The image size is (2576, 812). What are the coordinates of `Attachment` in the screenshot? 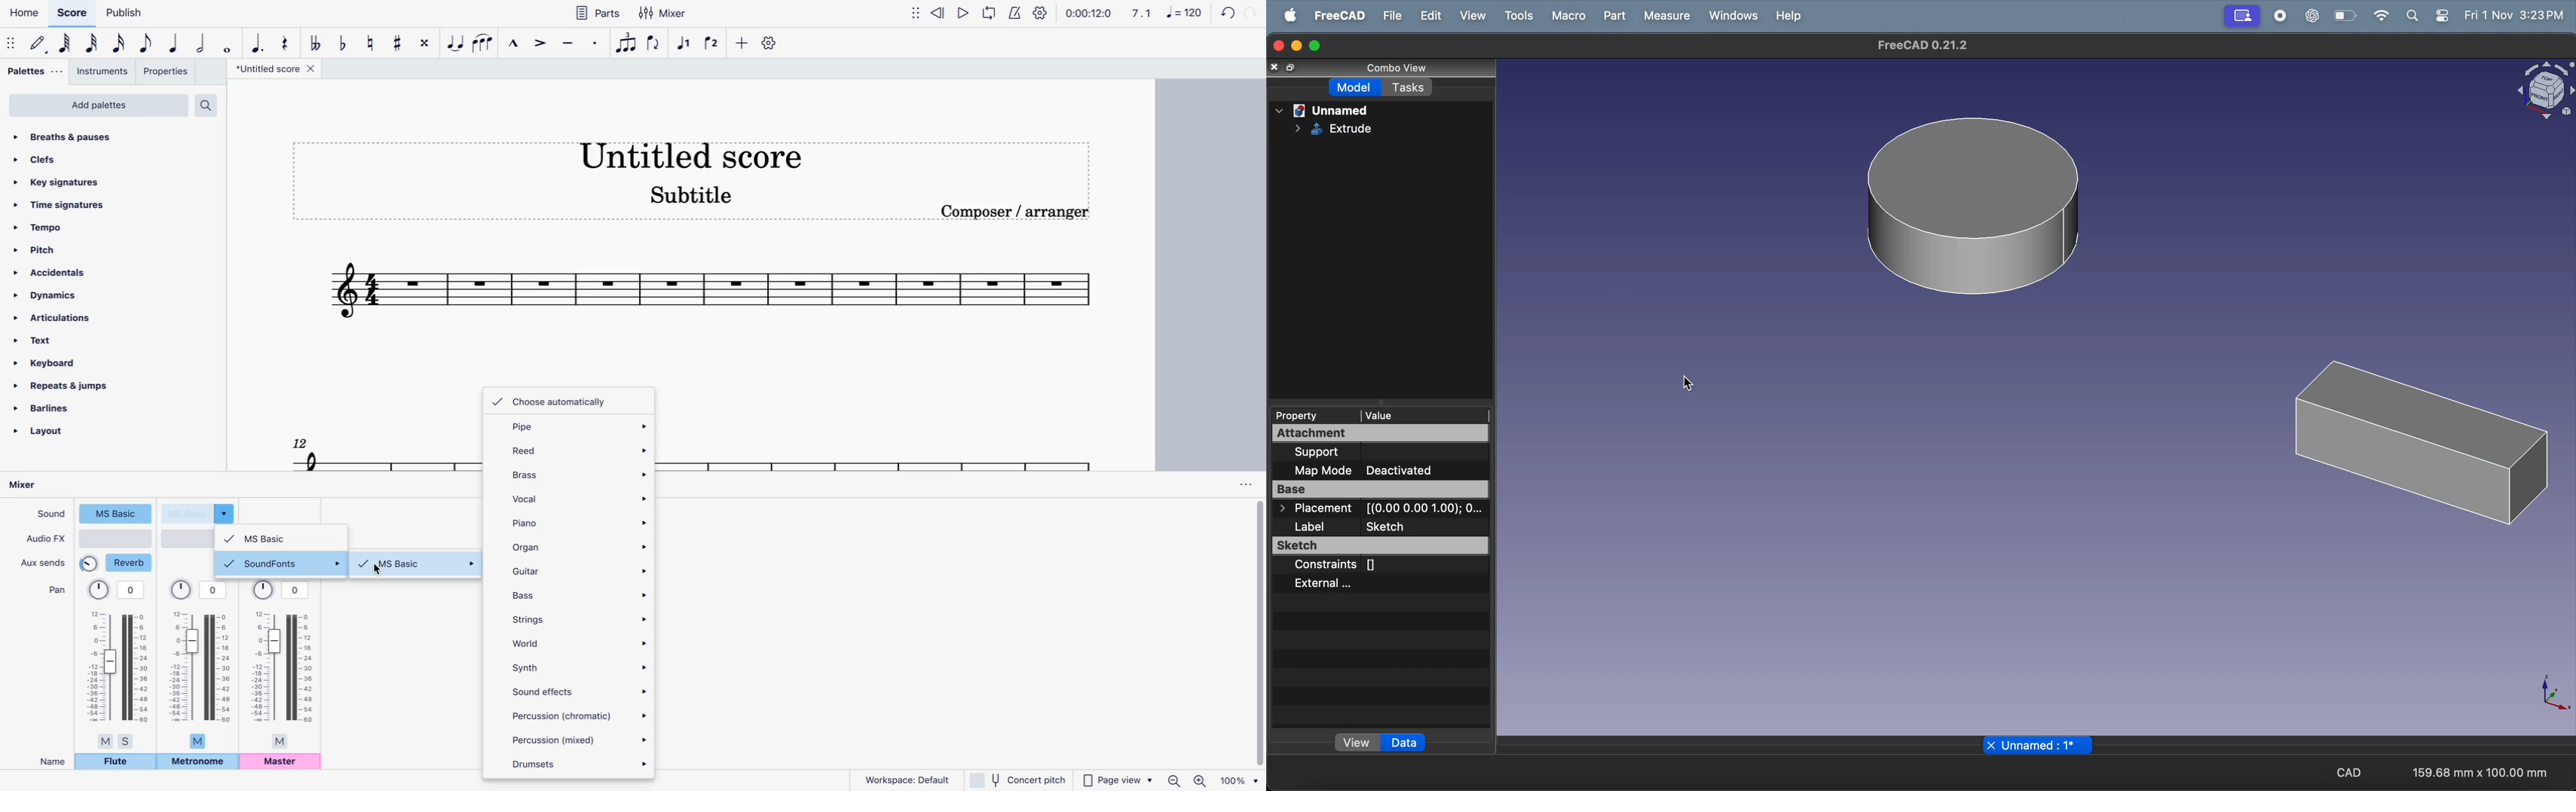 It's located at (1380, 434).